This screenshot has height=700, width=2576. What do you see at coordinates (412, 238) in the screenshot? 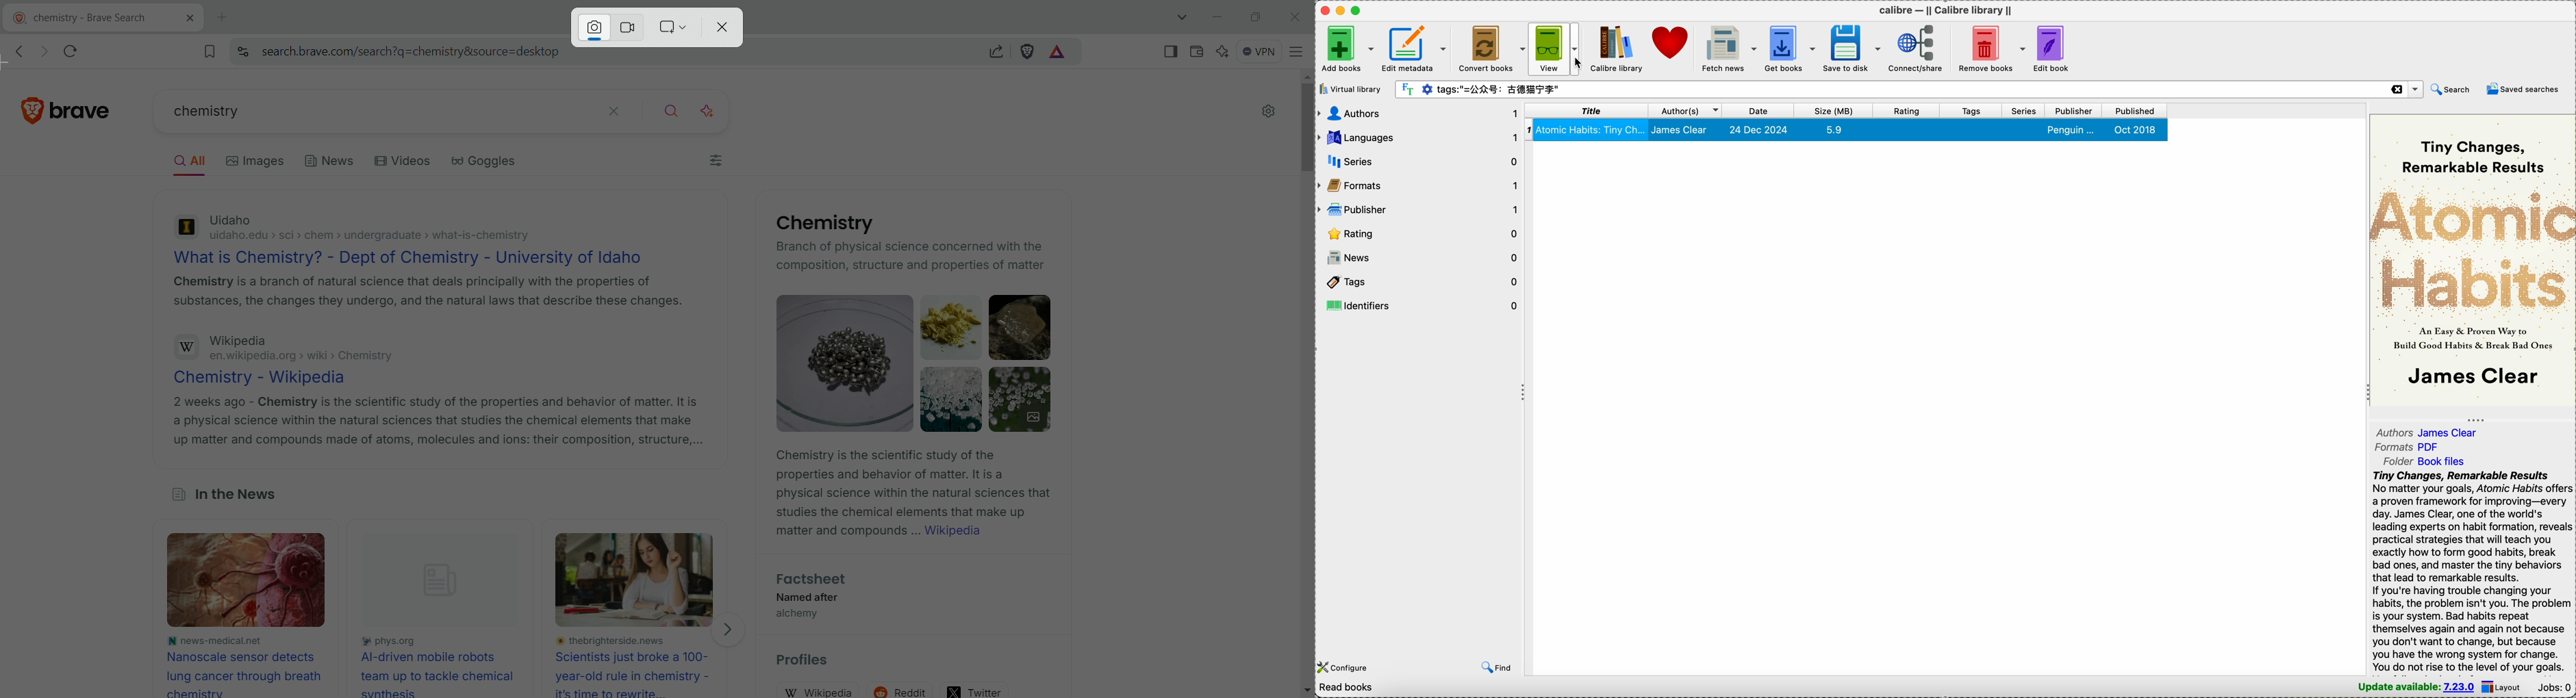
I see `Uidaho uidaho.edu › sci › chem › undergraduate › what-is-chemistry What is Chemistry? - Dept of Chemistry - University of Idaho` at bounding box center [412, 238].